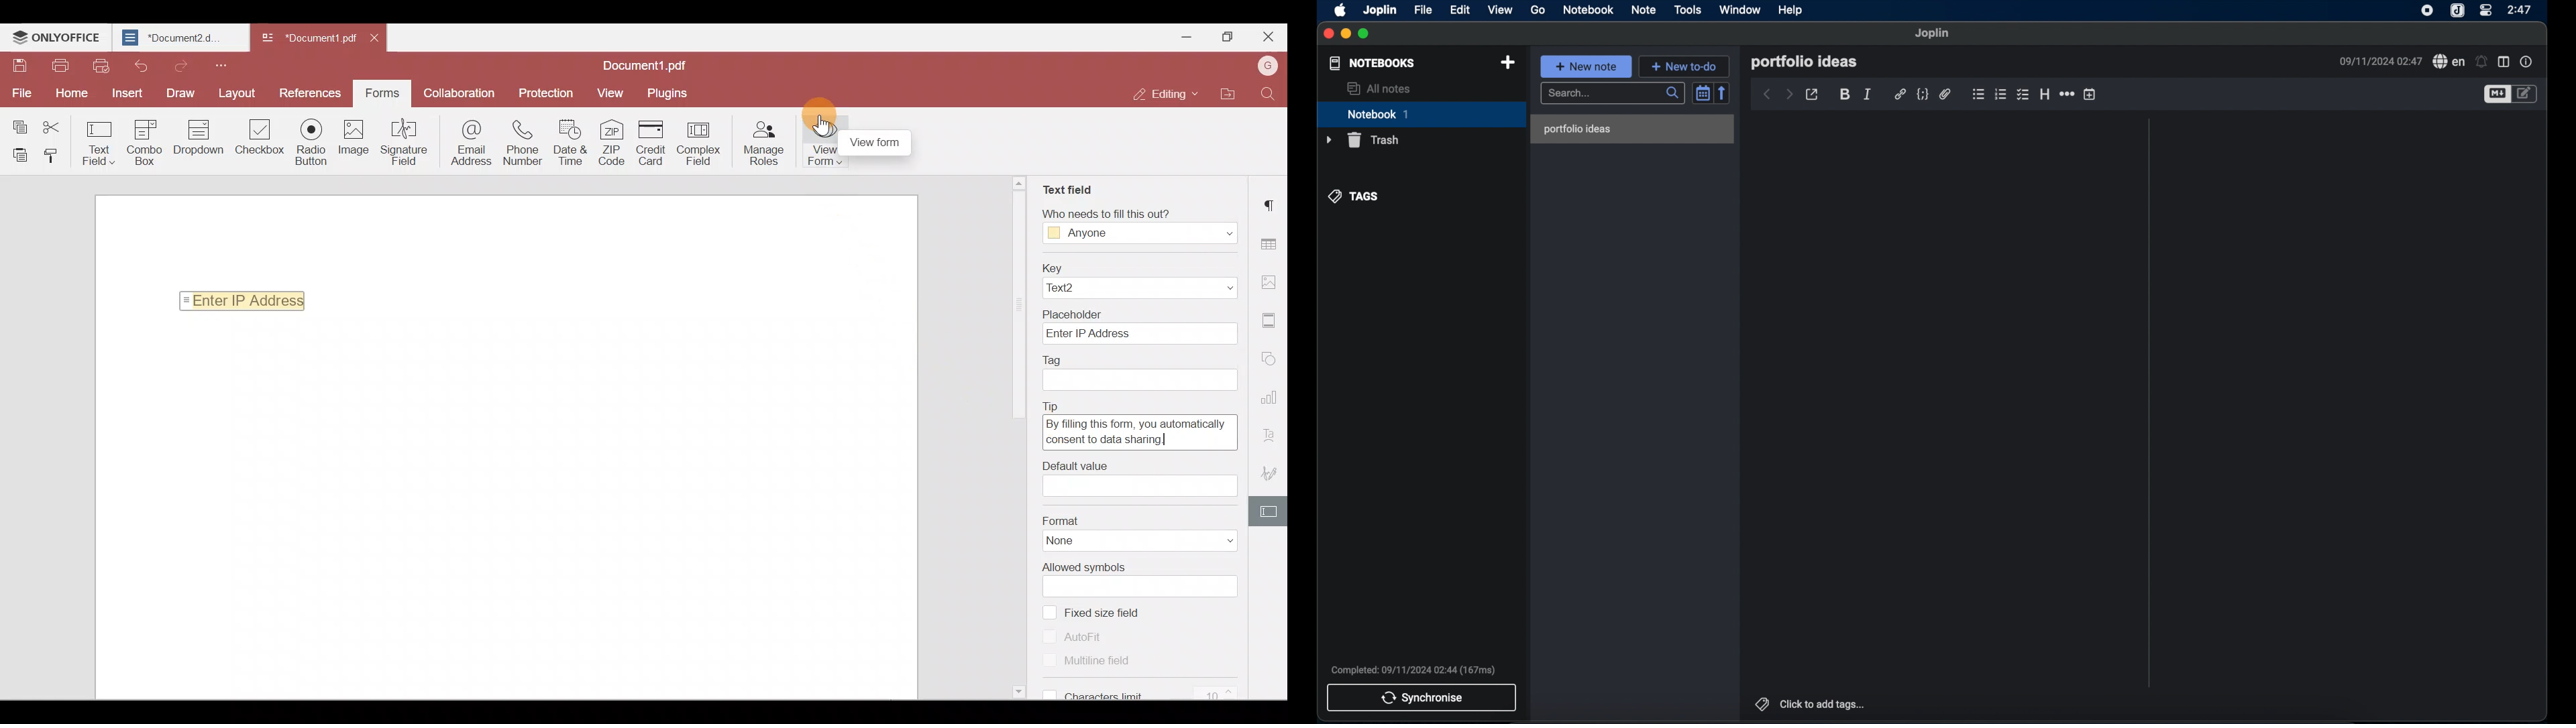  What do you see at coordinates (1507, 63) in the screenshot?
I see `new notebook` at bounding box center [1507, 63].